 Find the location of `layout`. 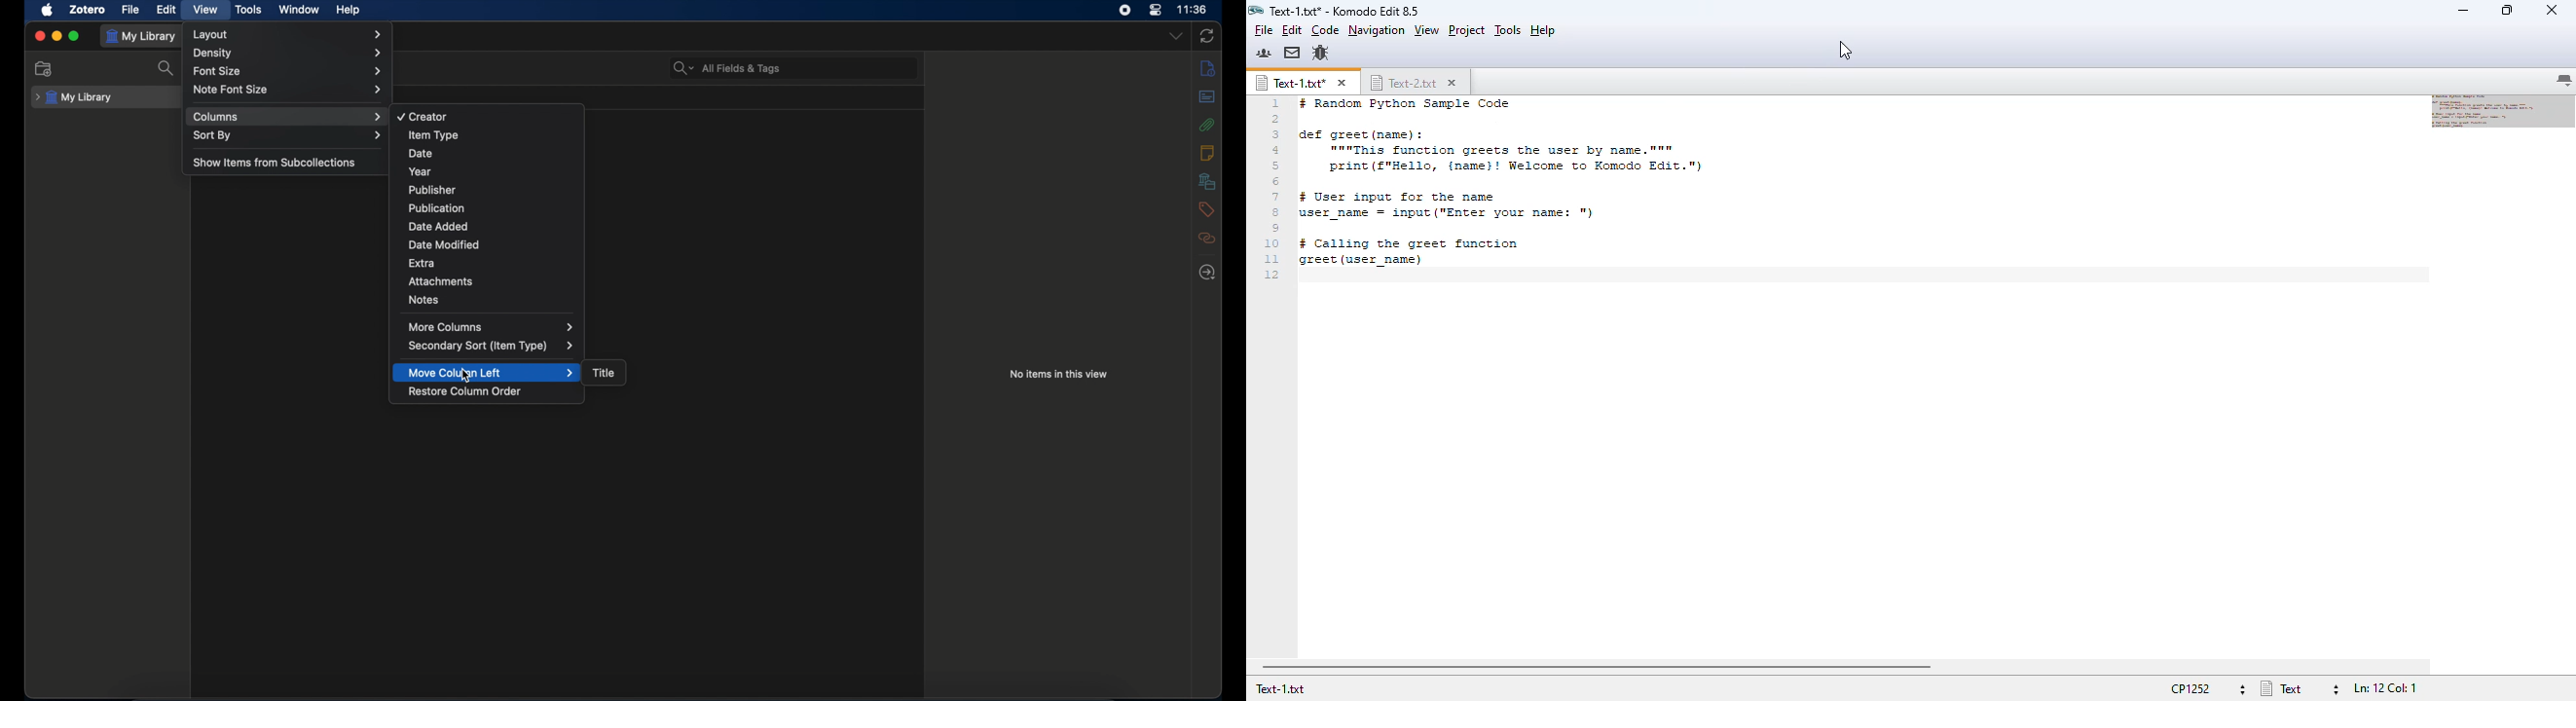

layout is located at coordinates (288, 34).